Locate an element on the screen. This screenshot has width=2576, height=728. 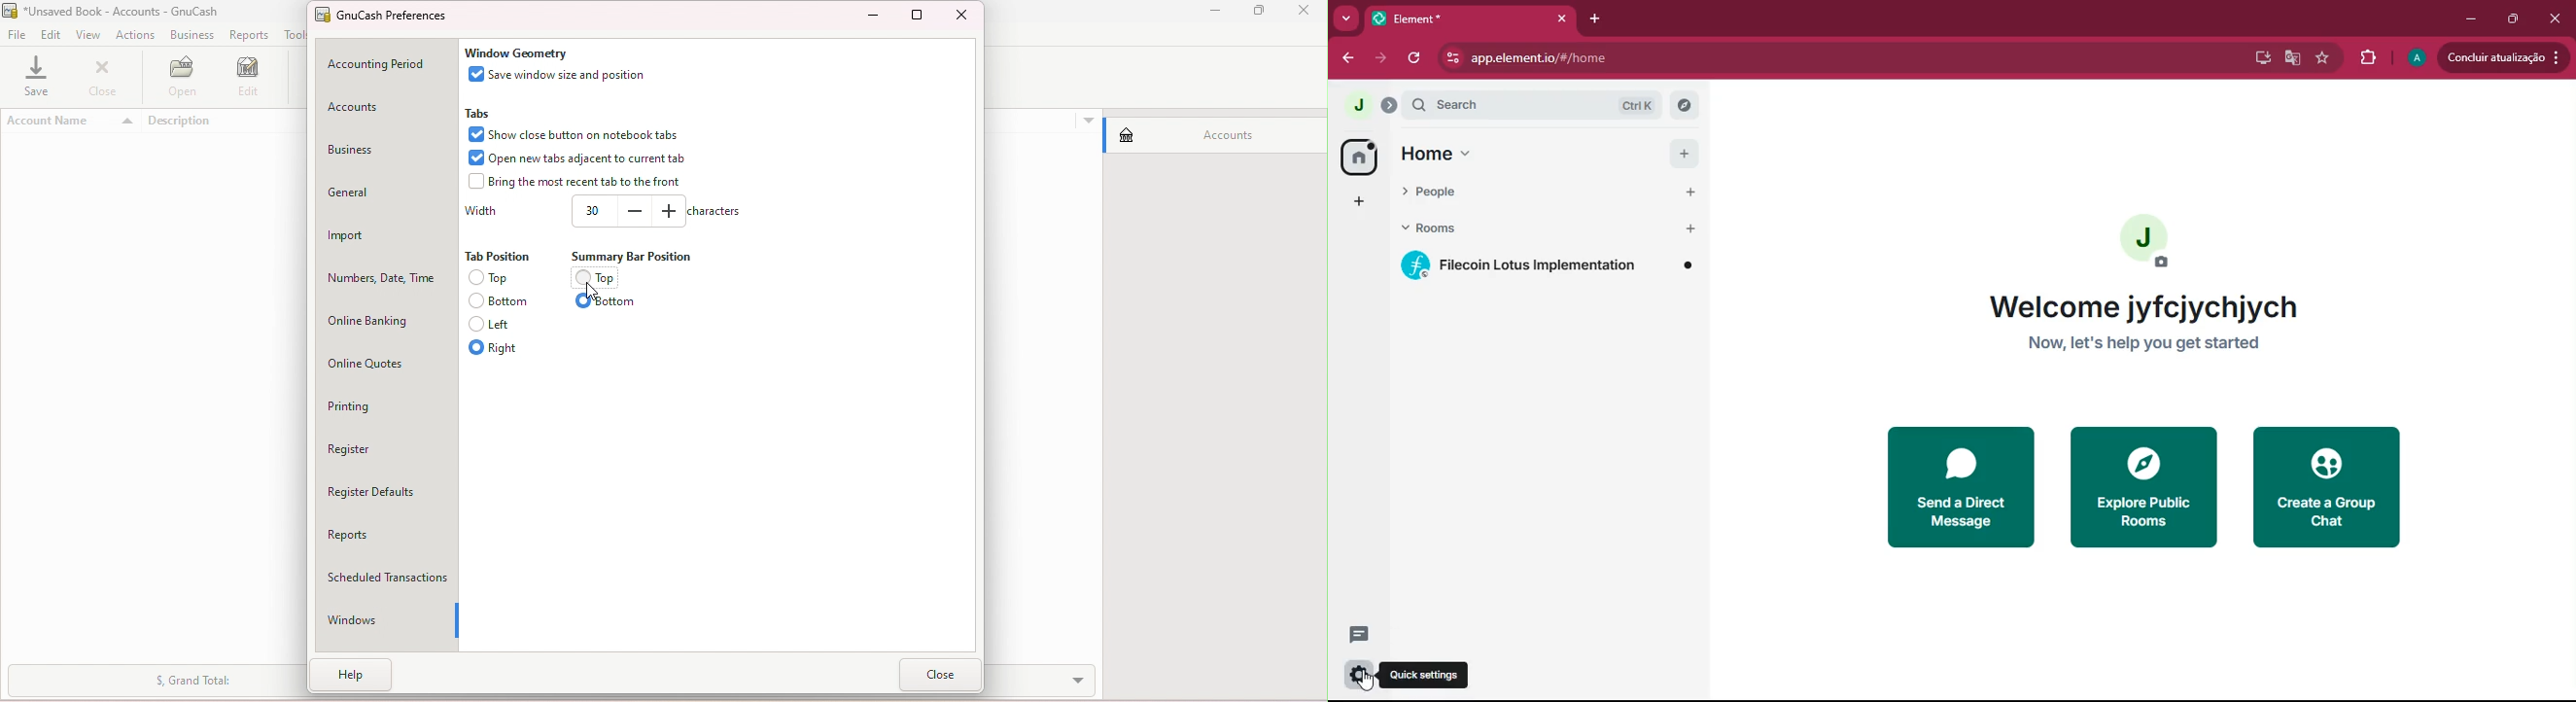
Element* tab is located at coordinates (1444, 18).